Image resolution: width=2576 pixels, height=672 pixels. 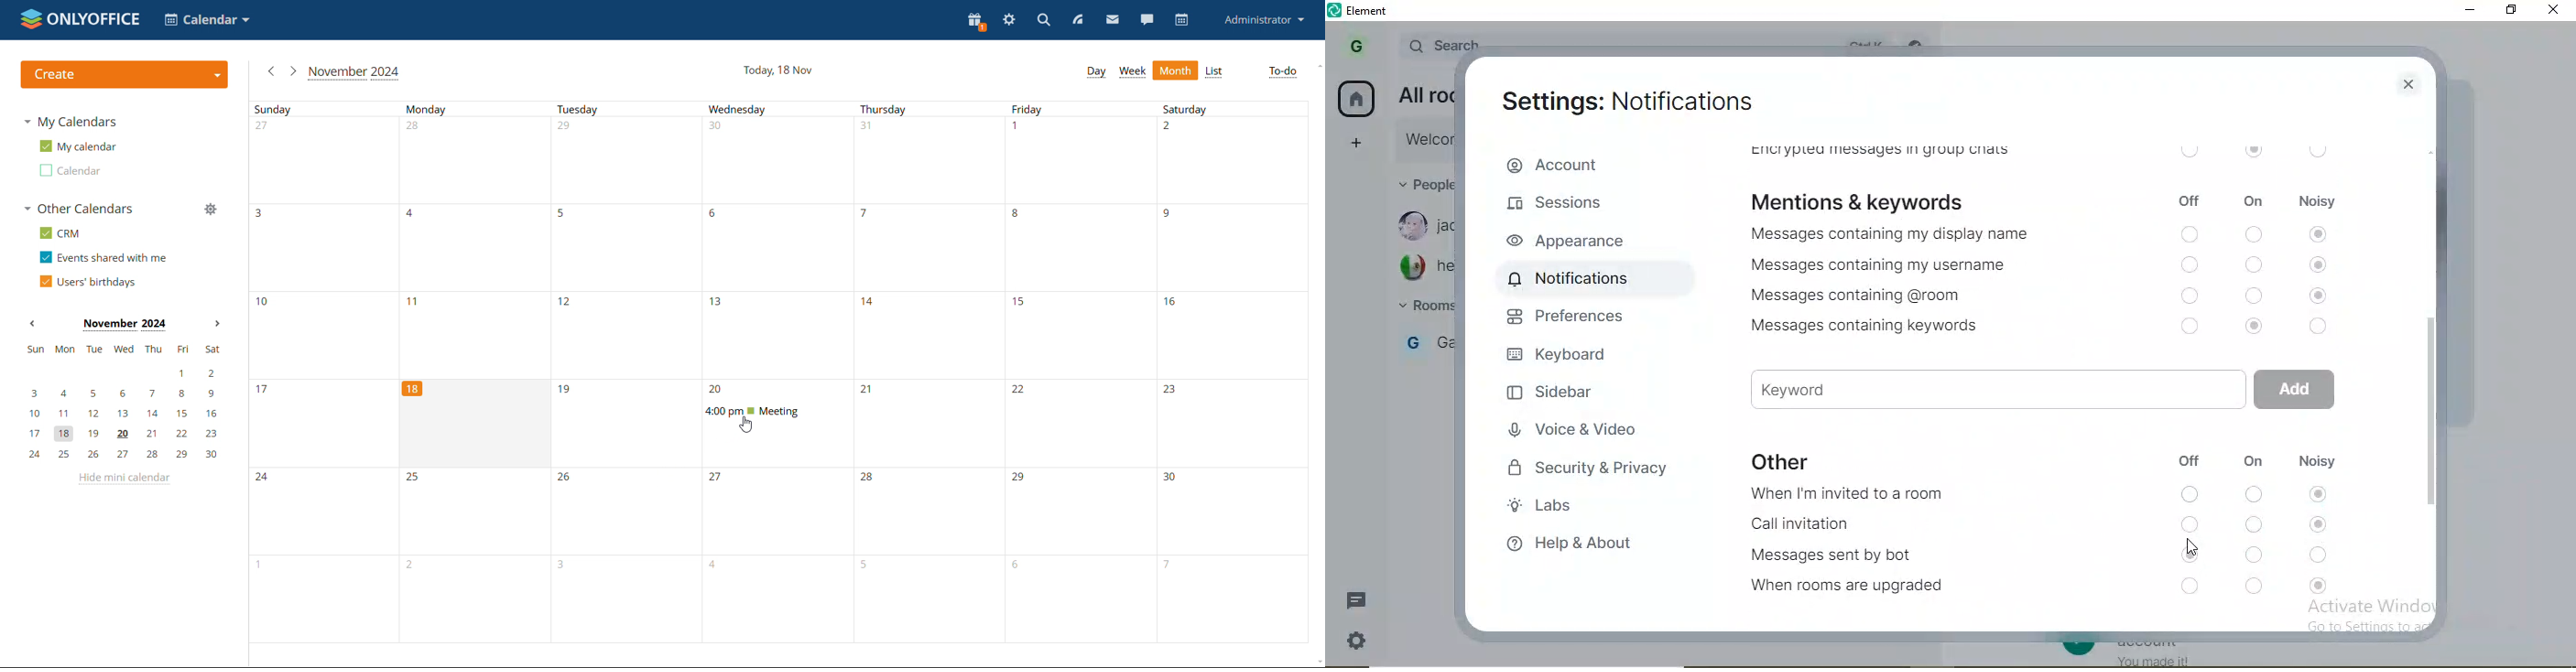 I want to click on switch off, so click(x=2188, y=493).